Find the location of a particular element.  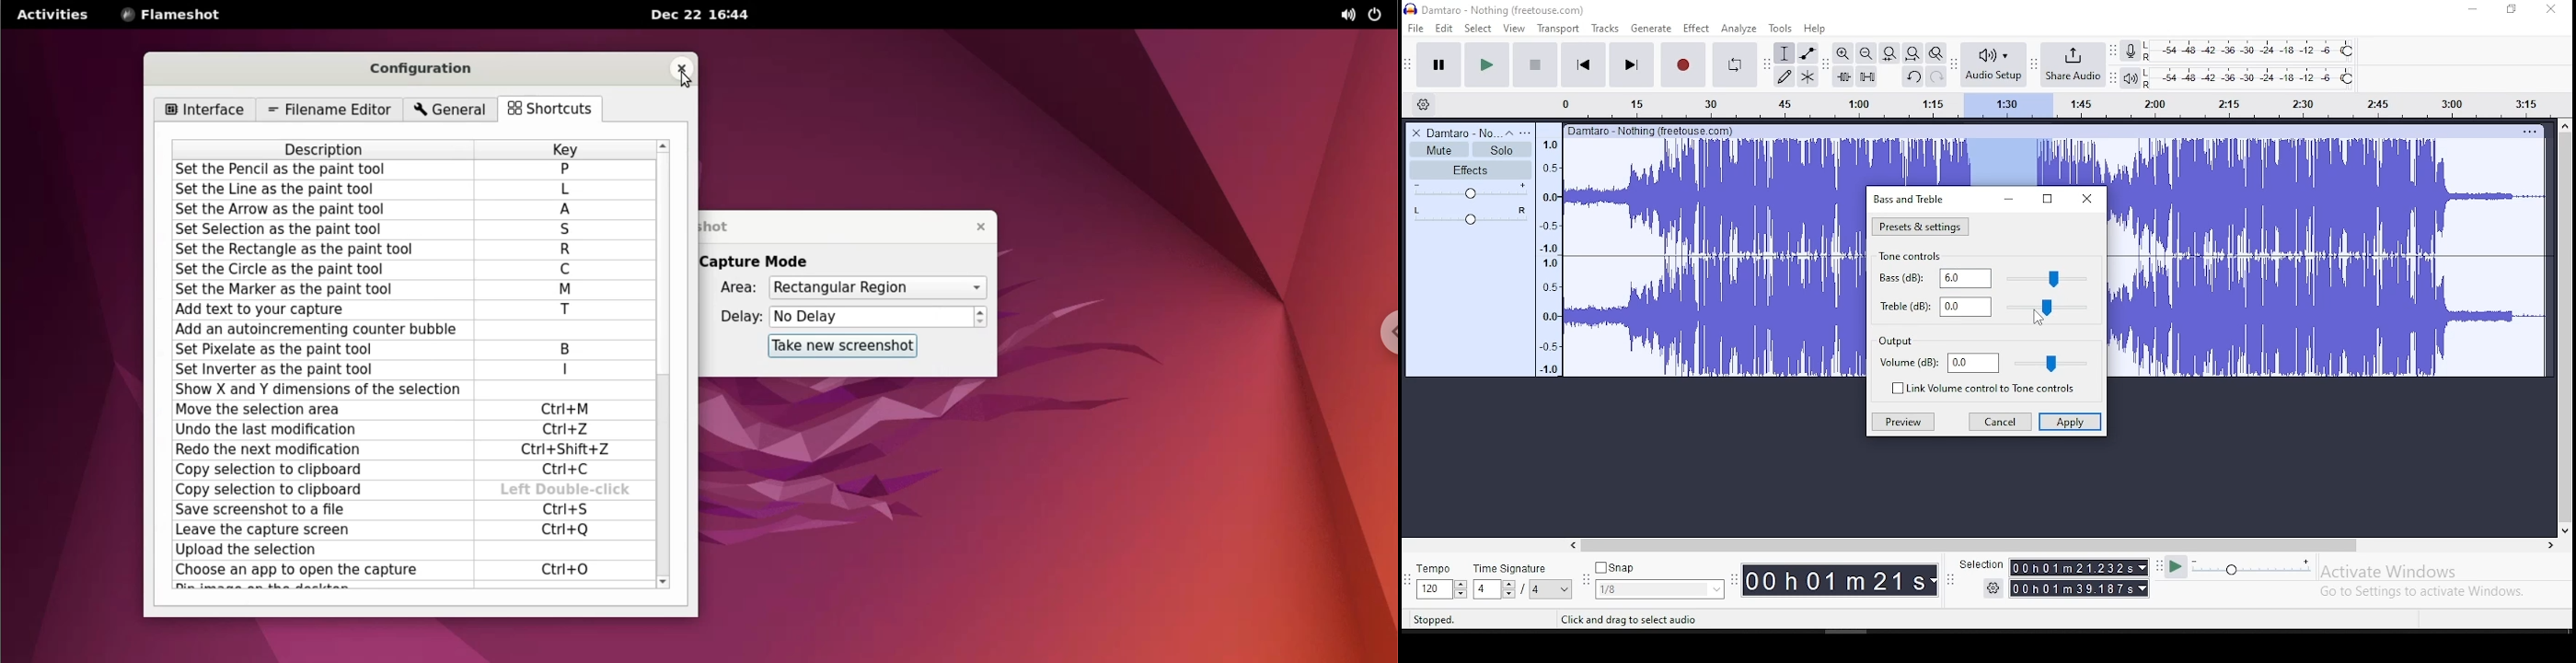

audio setup is located at coordinates (1993, 63).